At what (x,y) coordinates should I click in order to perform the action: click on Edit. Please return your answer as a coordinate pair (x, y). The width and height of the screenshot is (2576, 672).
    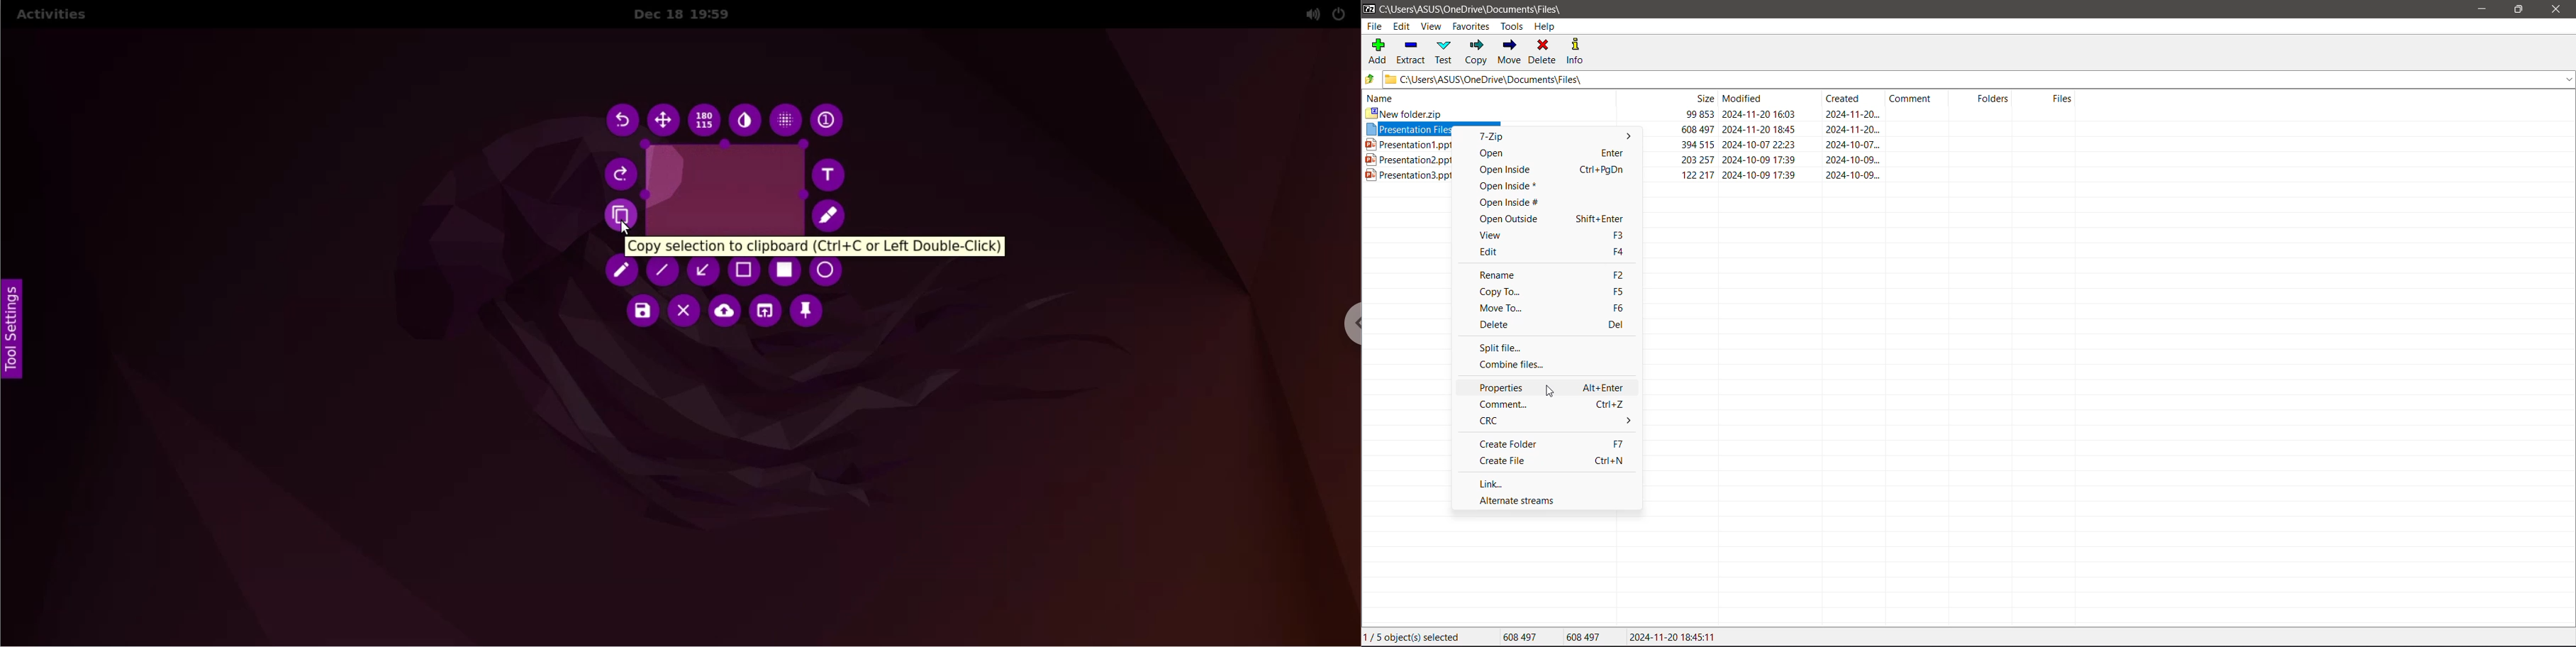
    Looking at the image, I should click on (1552, 252).